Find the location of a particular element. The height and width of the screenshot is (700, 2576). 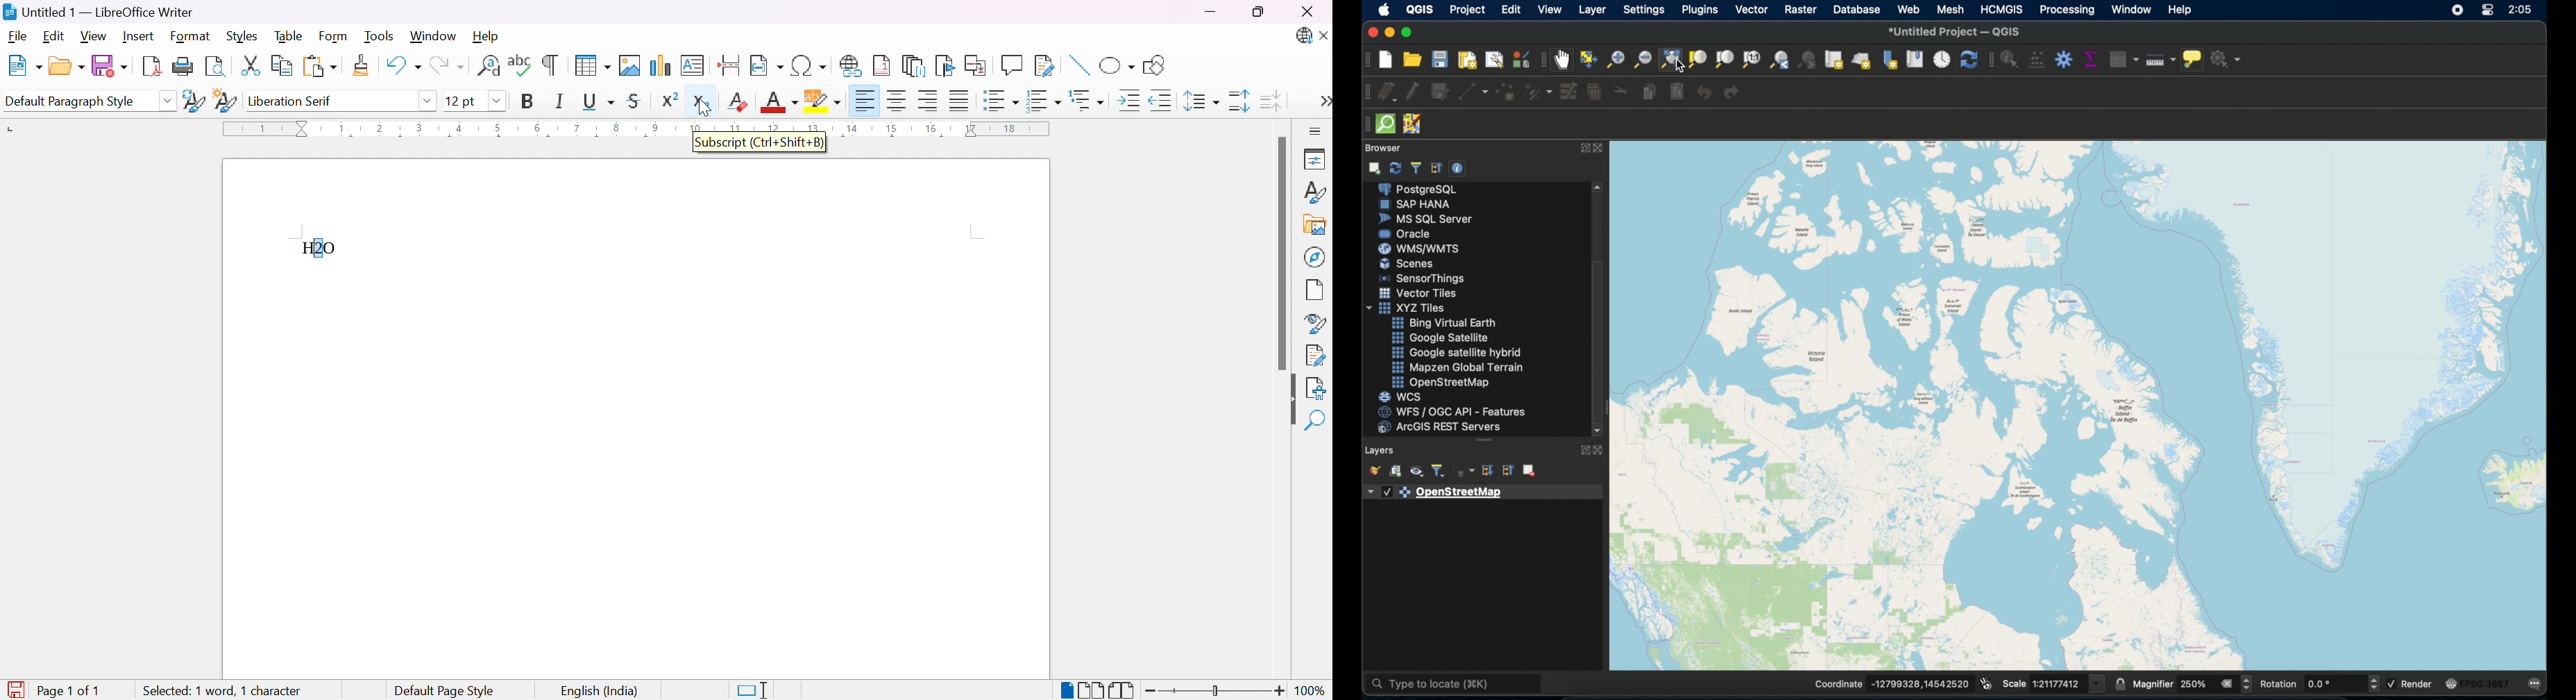

12 pt is located at coordinates (461, 101).